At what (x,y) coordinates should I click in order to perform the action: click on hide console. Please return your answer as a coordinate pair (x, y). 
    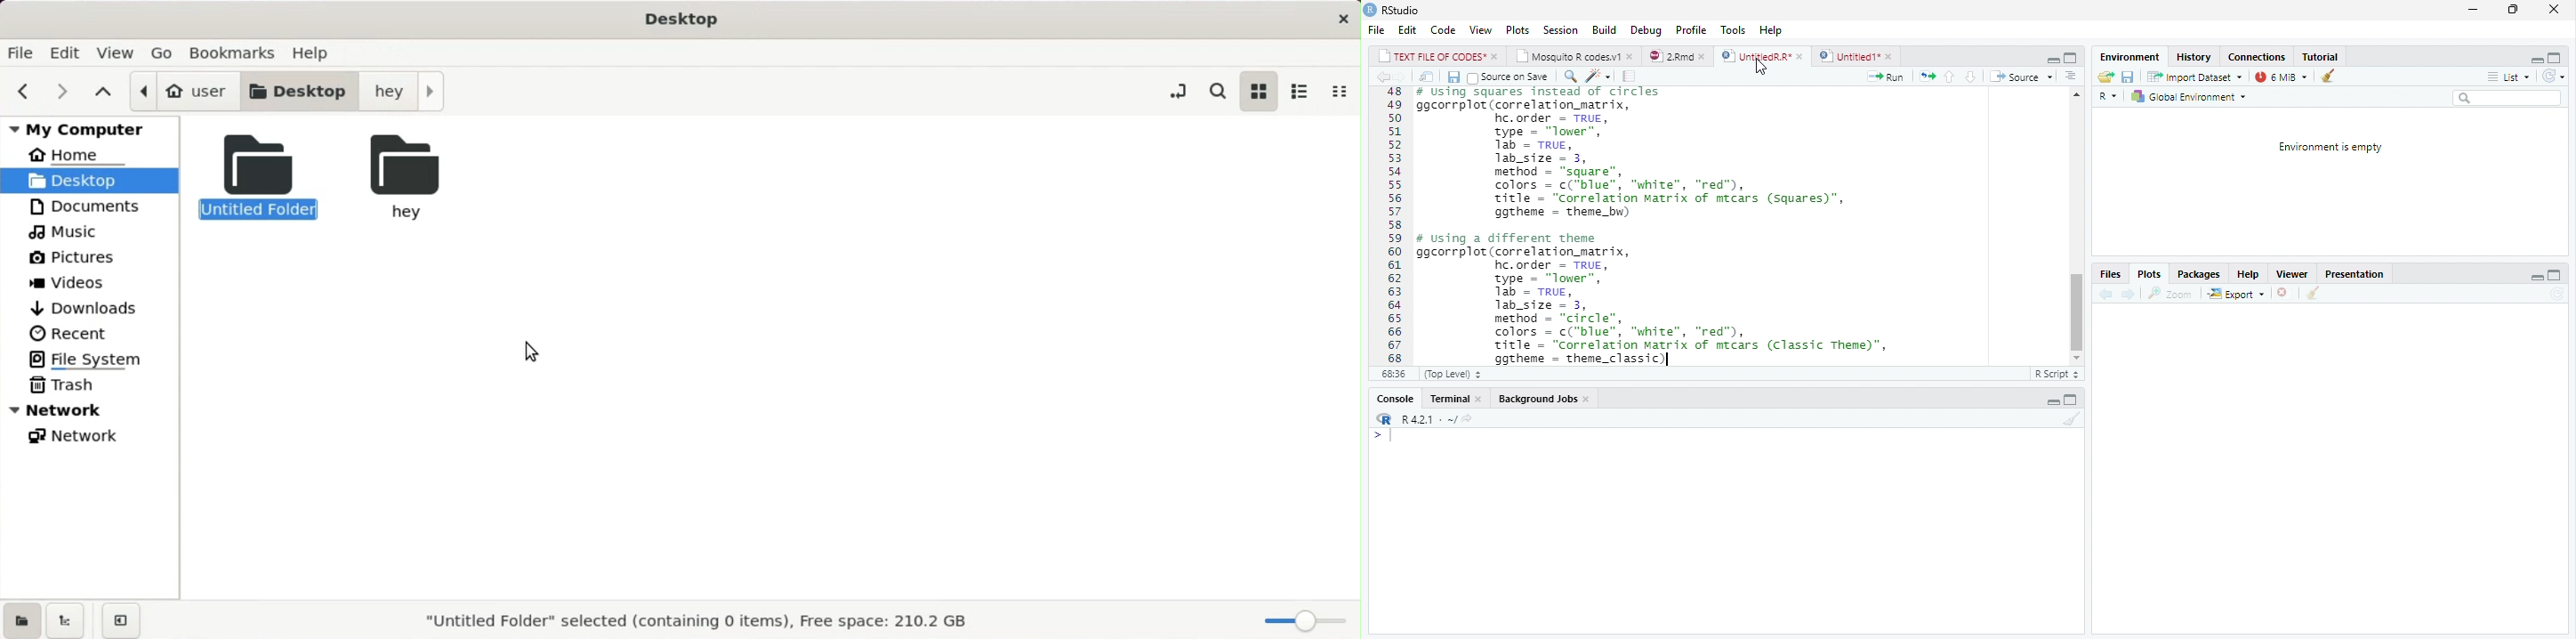
    Looking at the image, I should click on (2071, 57).